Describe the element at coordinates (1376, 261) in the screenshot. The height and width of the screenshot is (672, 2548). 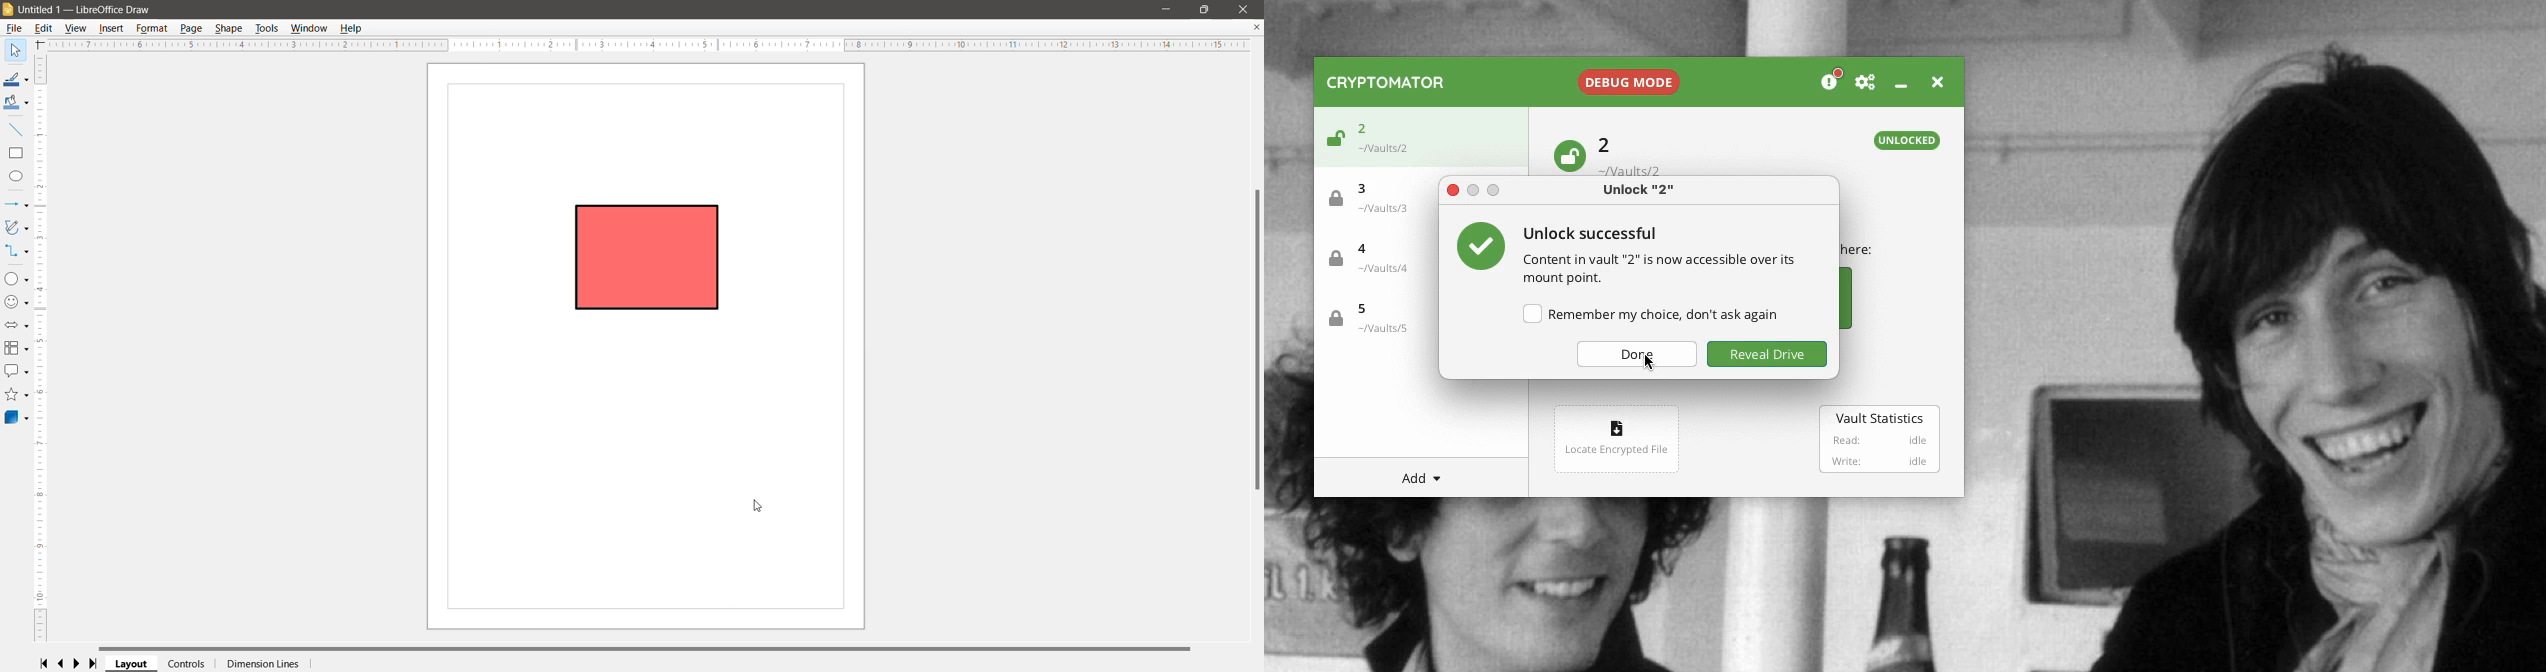
I see `Vault 4` at that location.